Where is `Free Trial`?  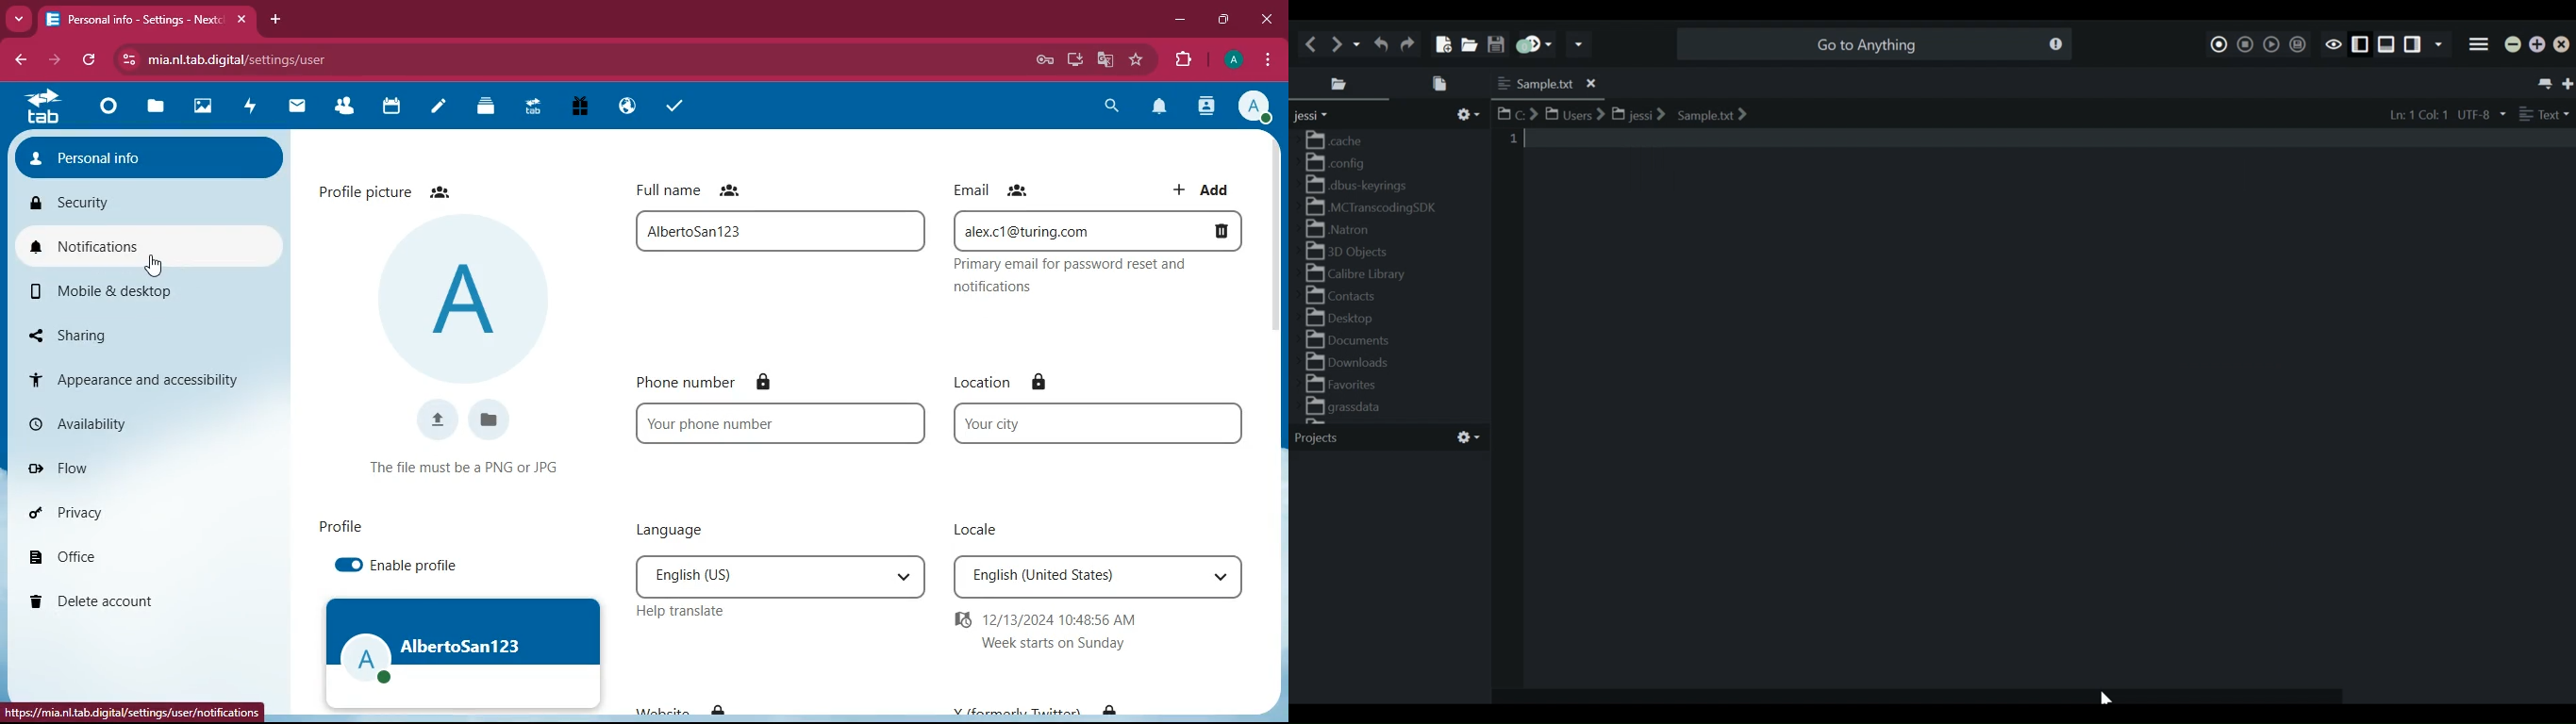
Free Trial is located at coordinates (578, 107).